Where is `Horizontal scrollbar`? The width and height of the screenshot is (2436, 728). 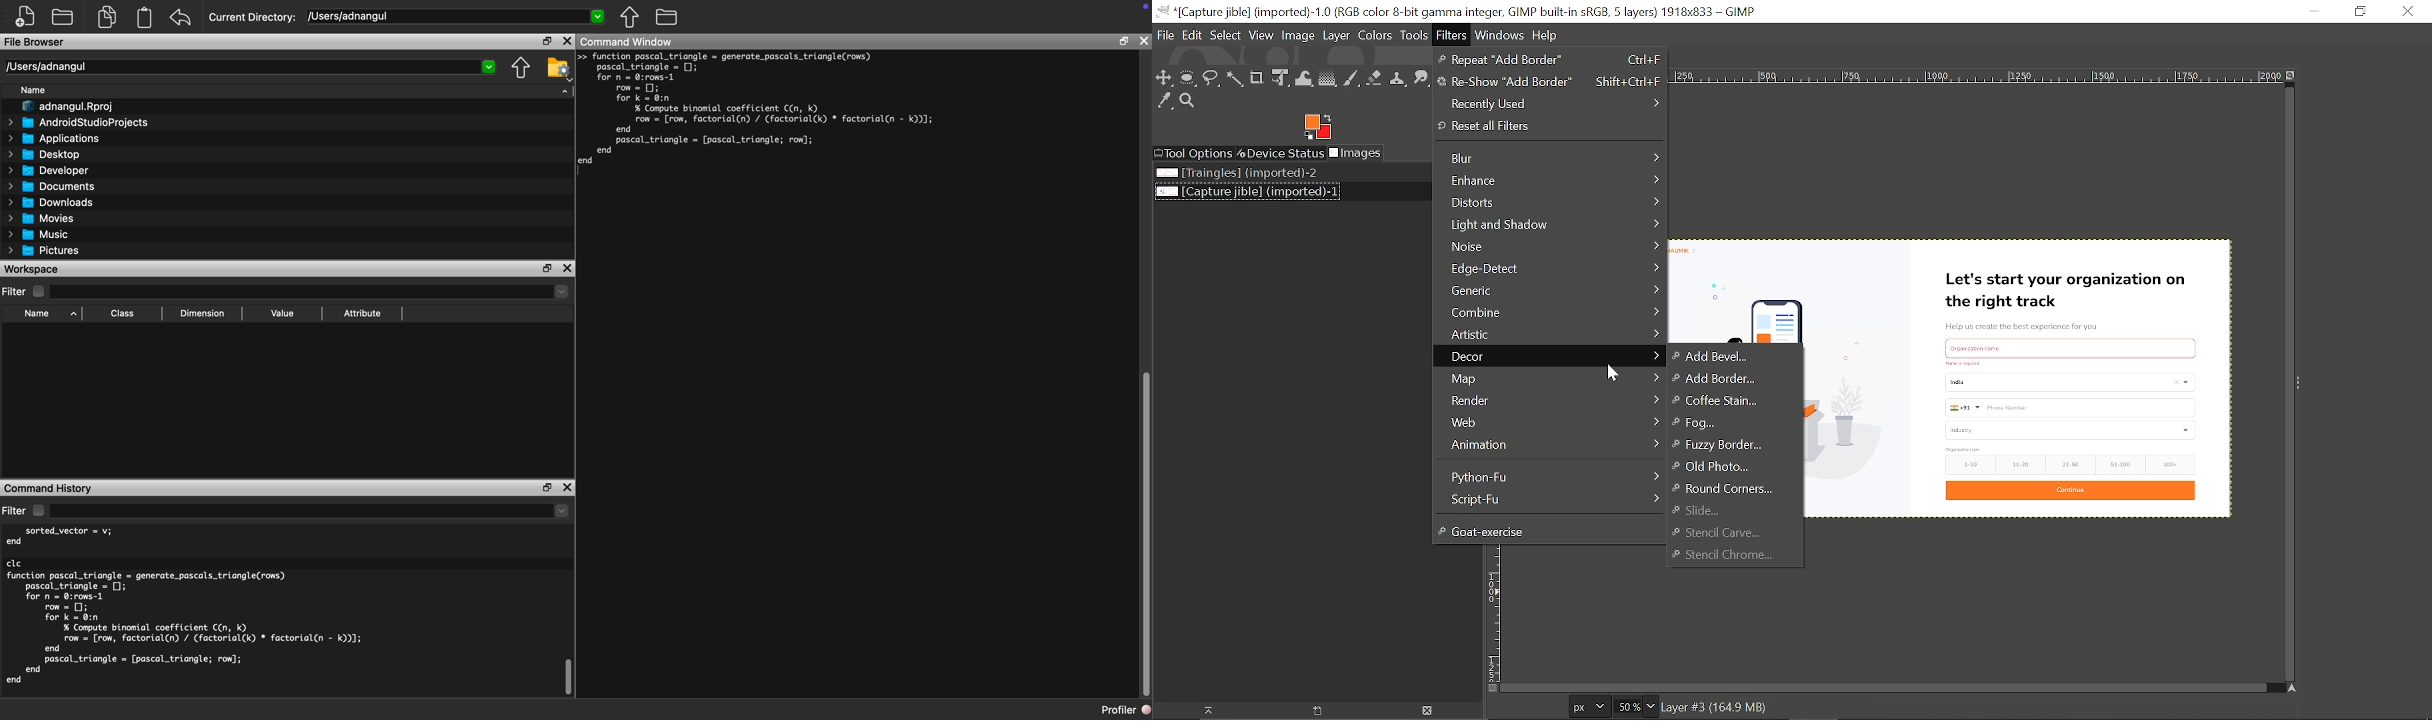 Horizontal scrollbar is located at coordinates (1888, 689).